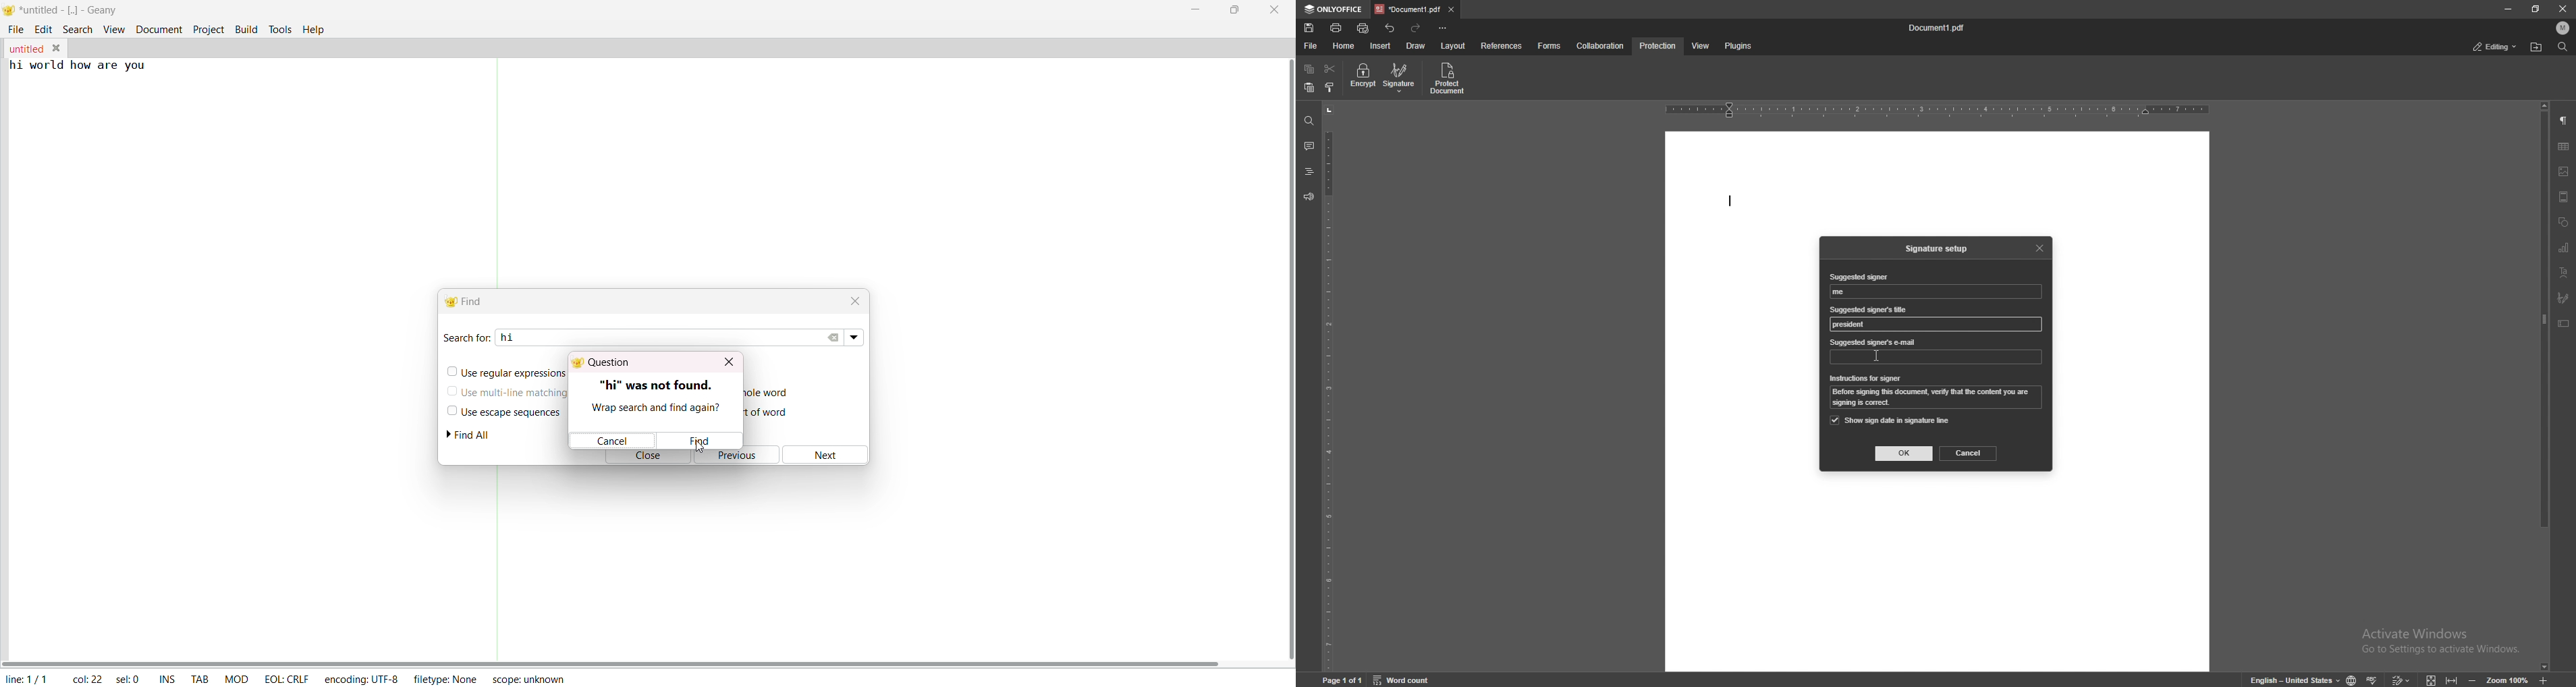 The image size is (2576, 700). I want to click on signature, so click(1400, 77).